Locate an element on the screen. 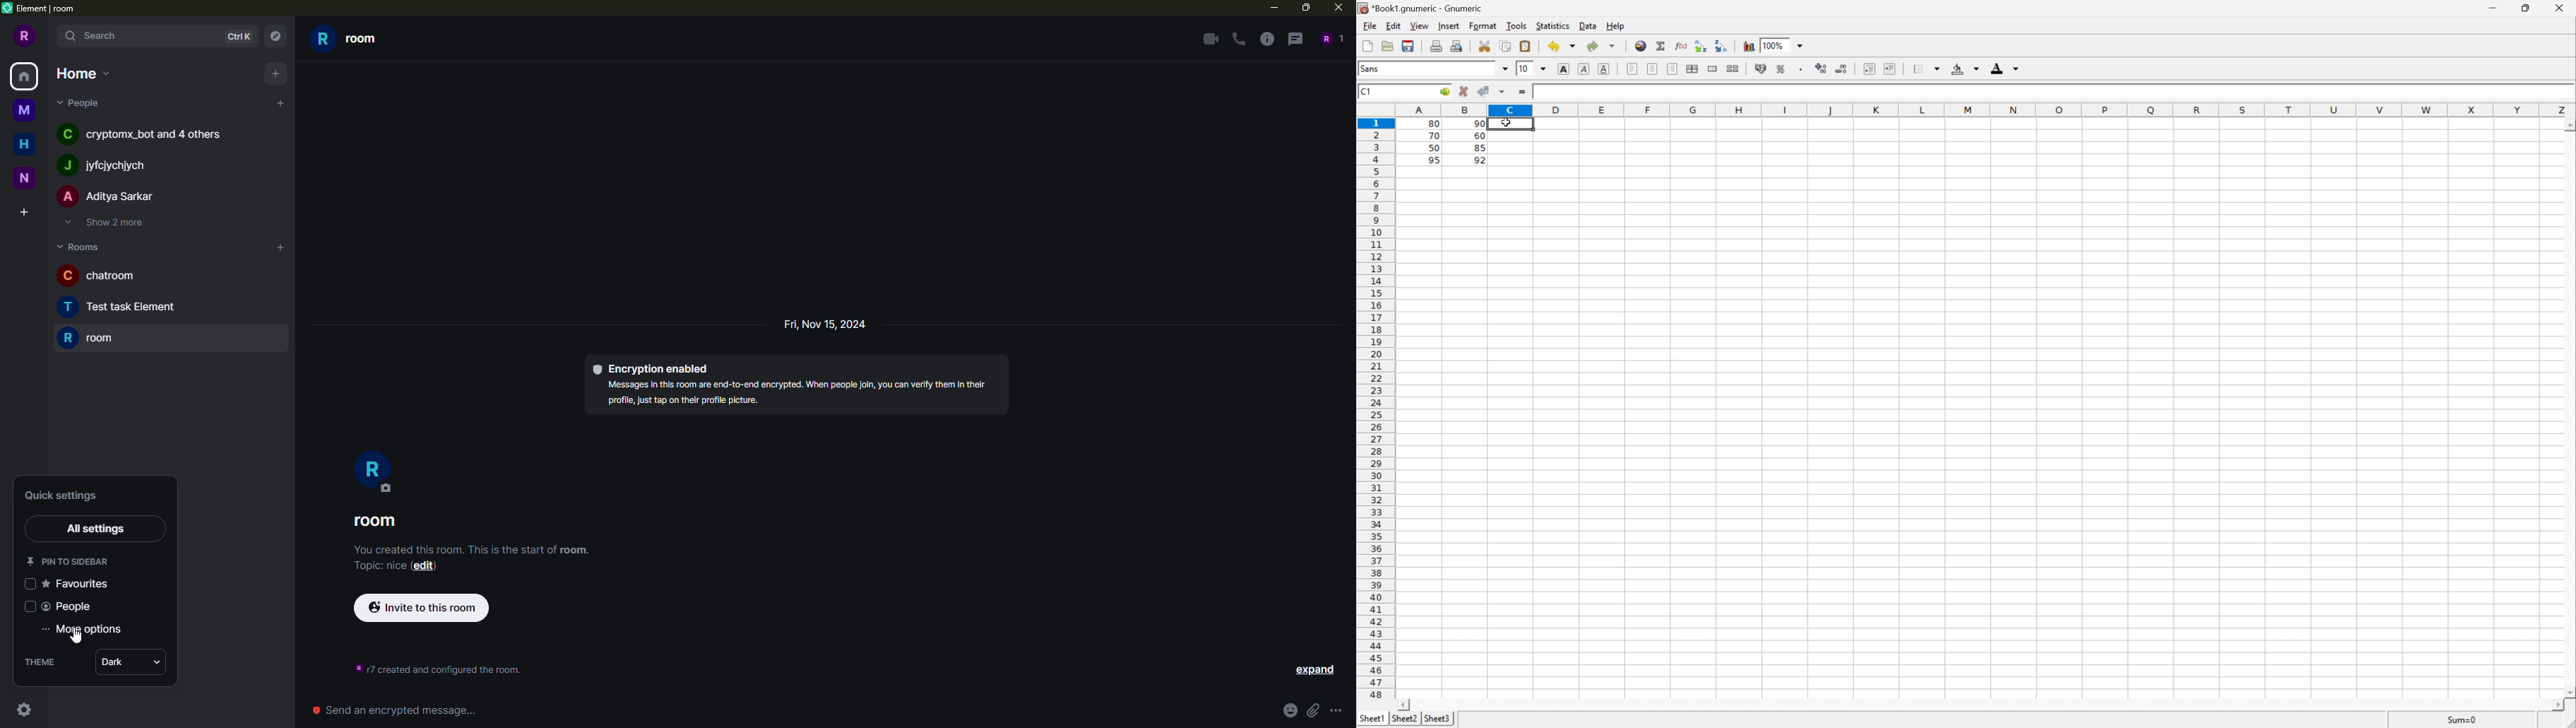 The height and width of the screenshot is (728, 2576). theme is located at coordinates (43, 661).